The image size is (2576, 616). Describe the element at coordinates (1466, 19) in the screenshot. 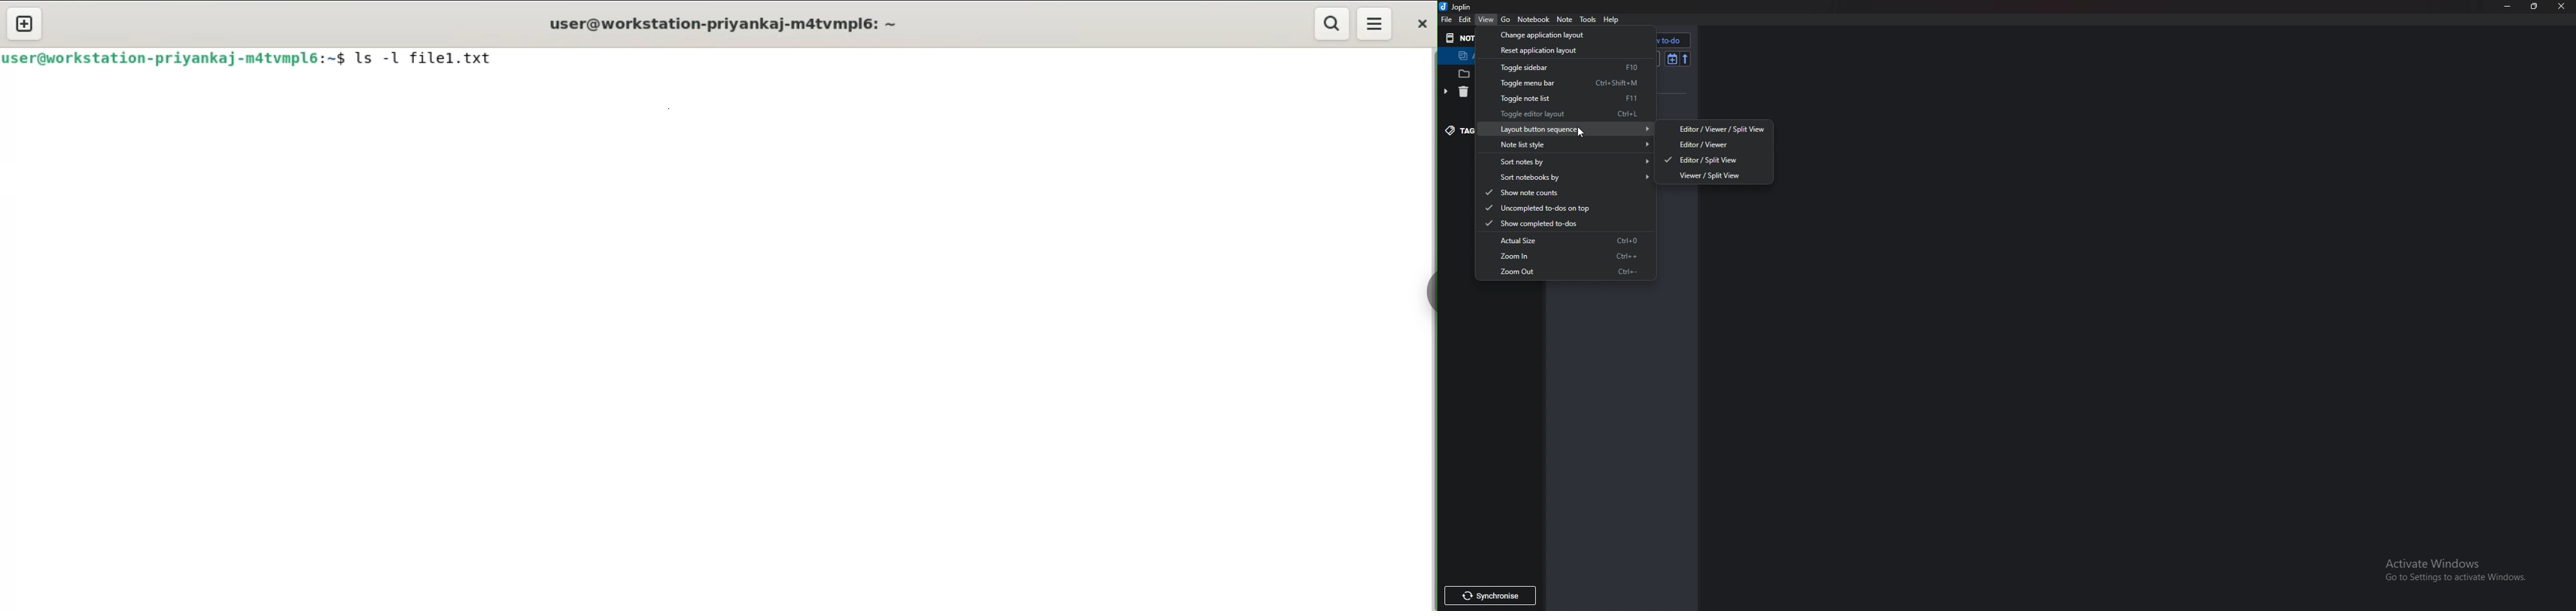

I see `edit` at that location.